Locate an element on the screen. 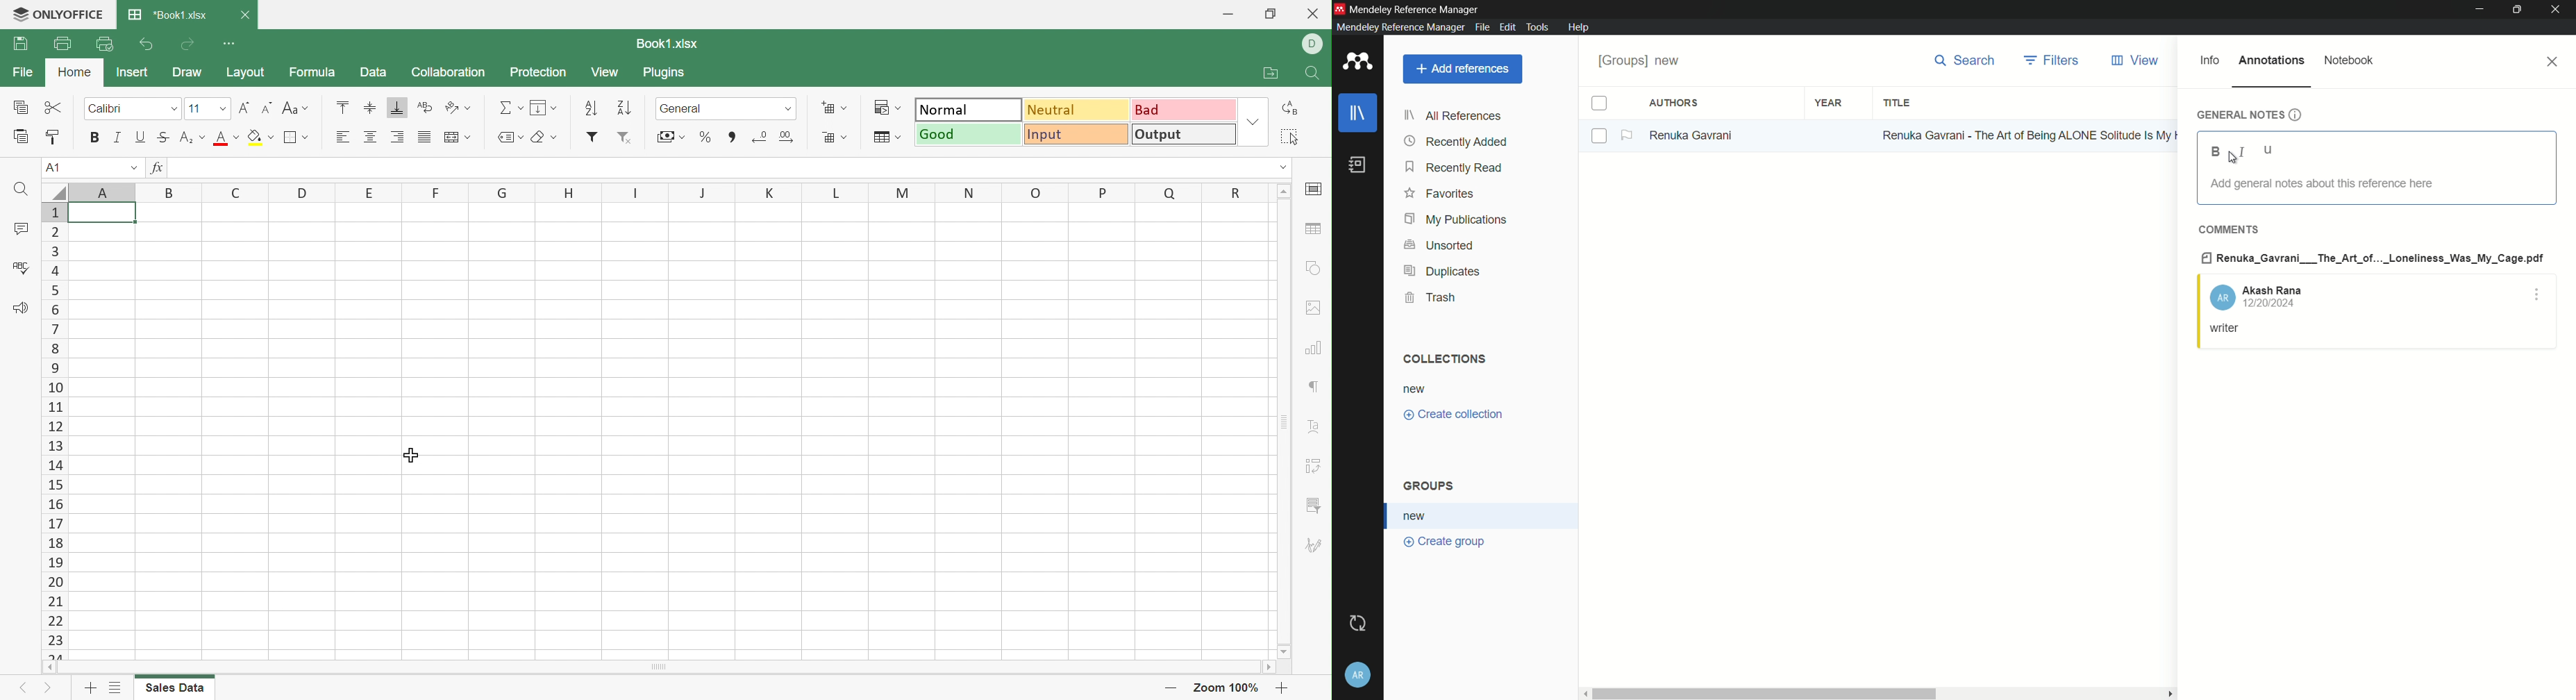  A1 is located at coordinates (58, 167).